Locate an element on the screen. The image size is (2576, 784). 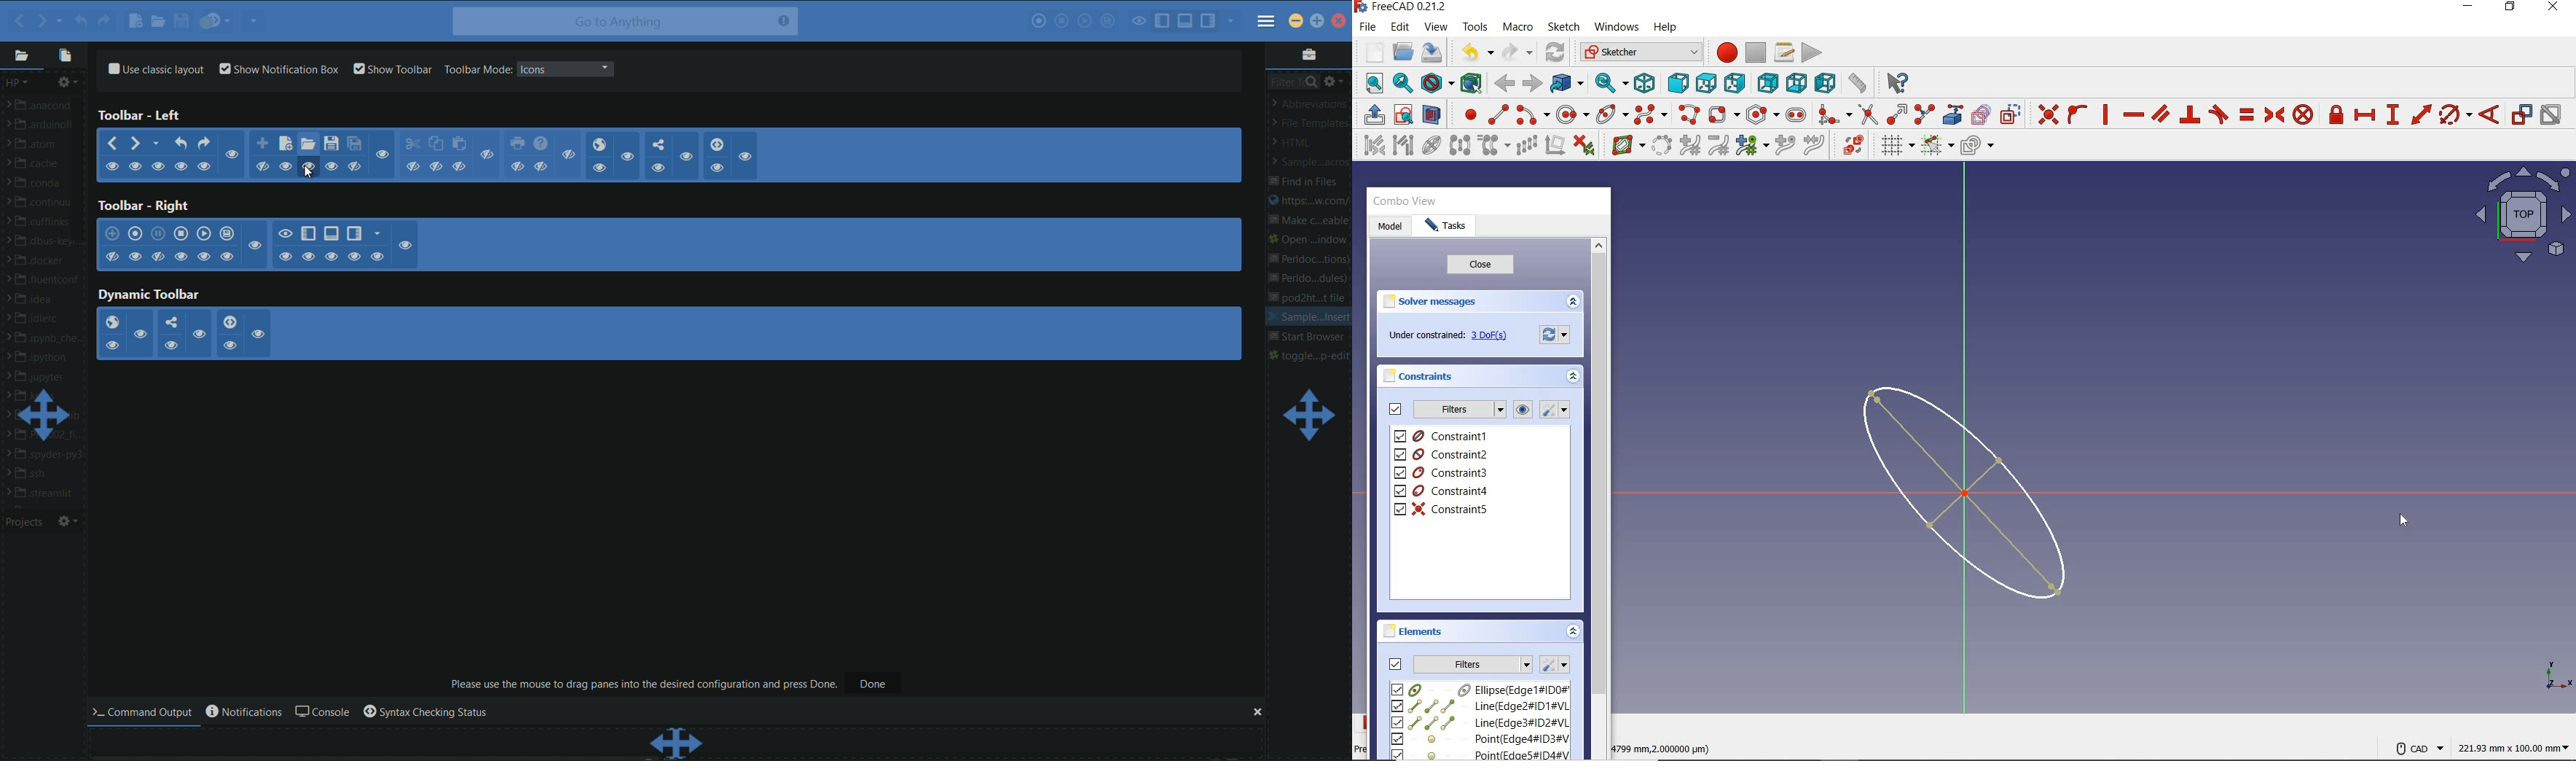
write new userscript is located at coordinates (113, 234).